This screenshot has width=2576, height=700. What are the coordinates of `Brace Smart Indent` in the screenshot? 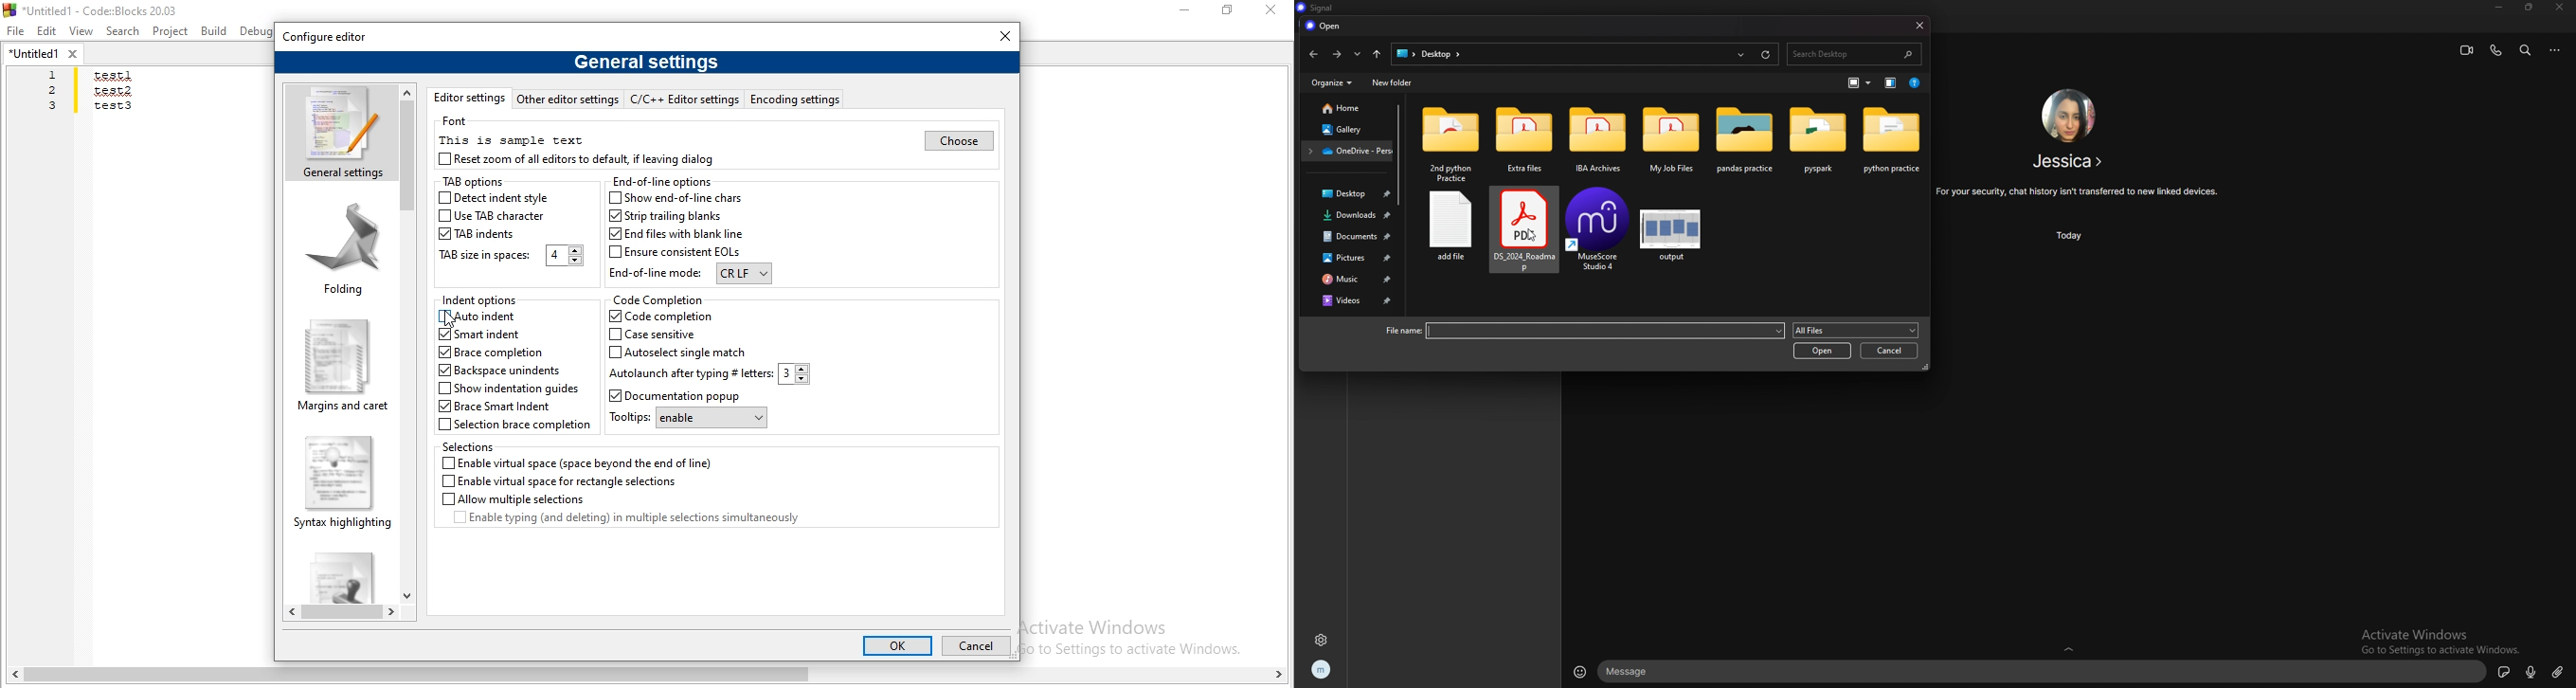 It's located at (499, 407).